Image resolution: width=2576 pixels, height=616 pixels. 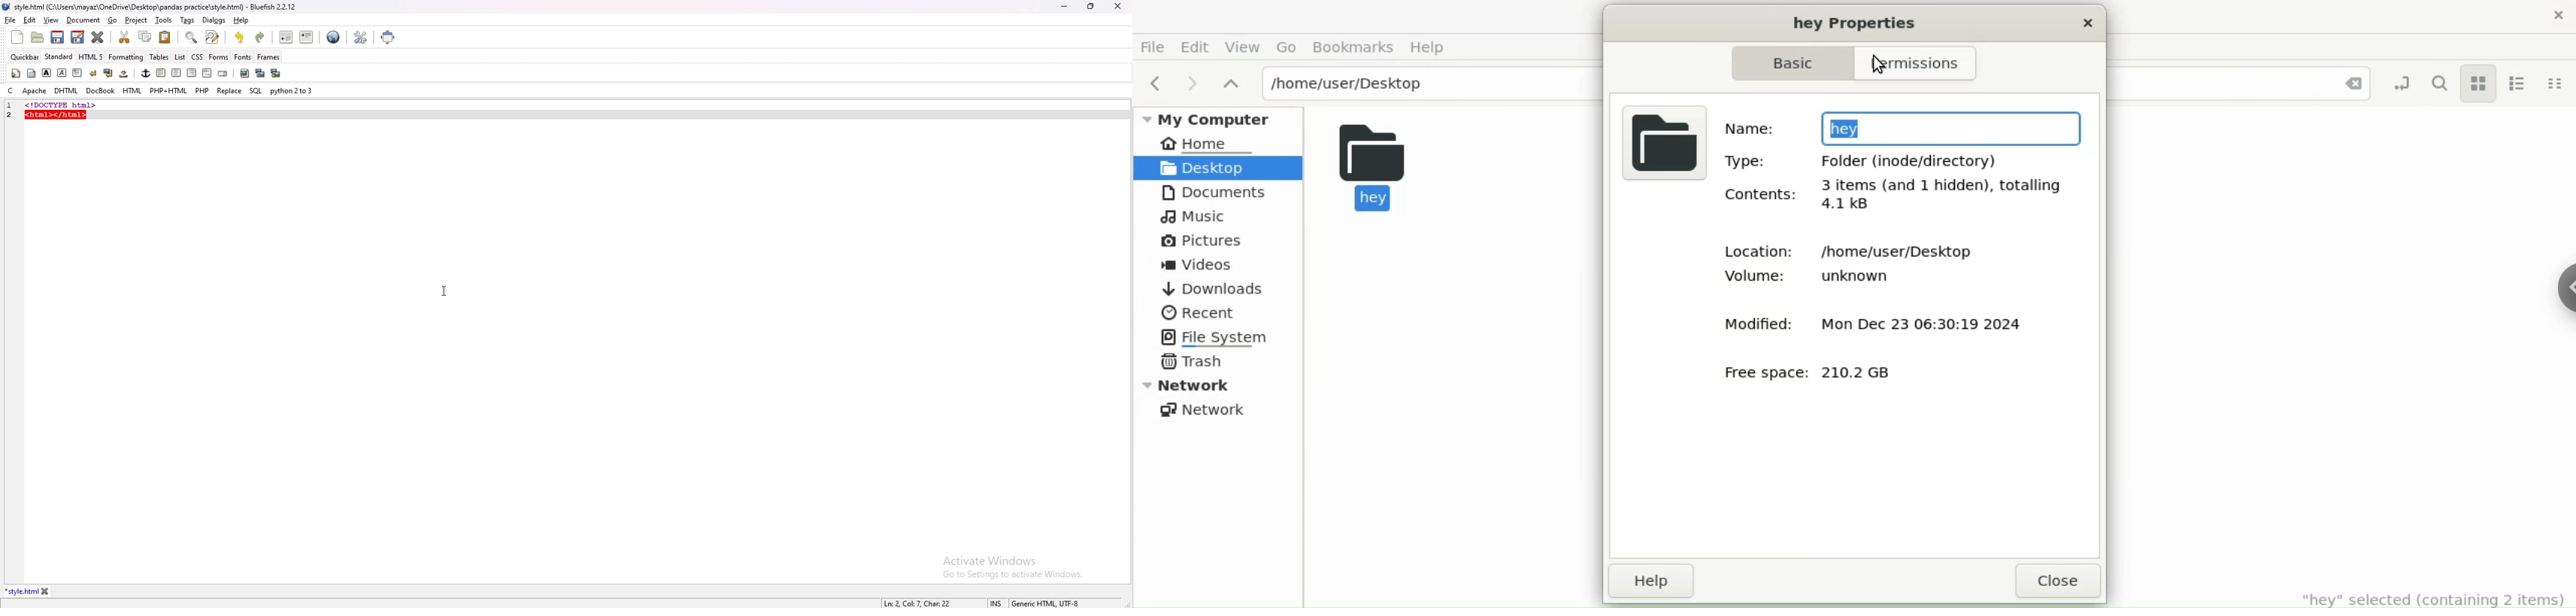 I want to click on new, so click(x=17, y=37).